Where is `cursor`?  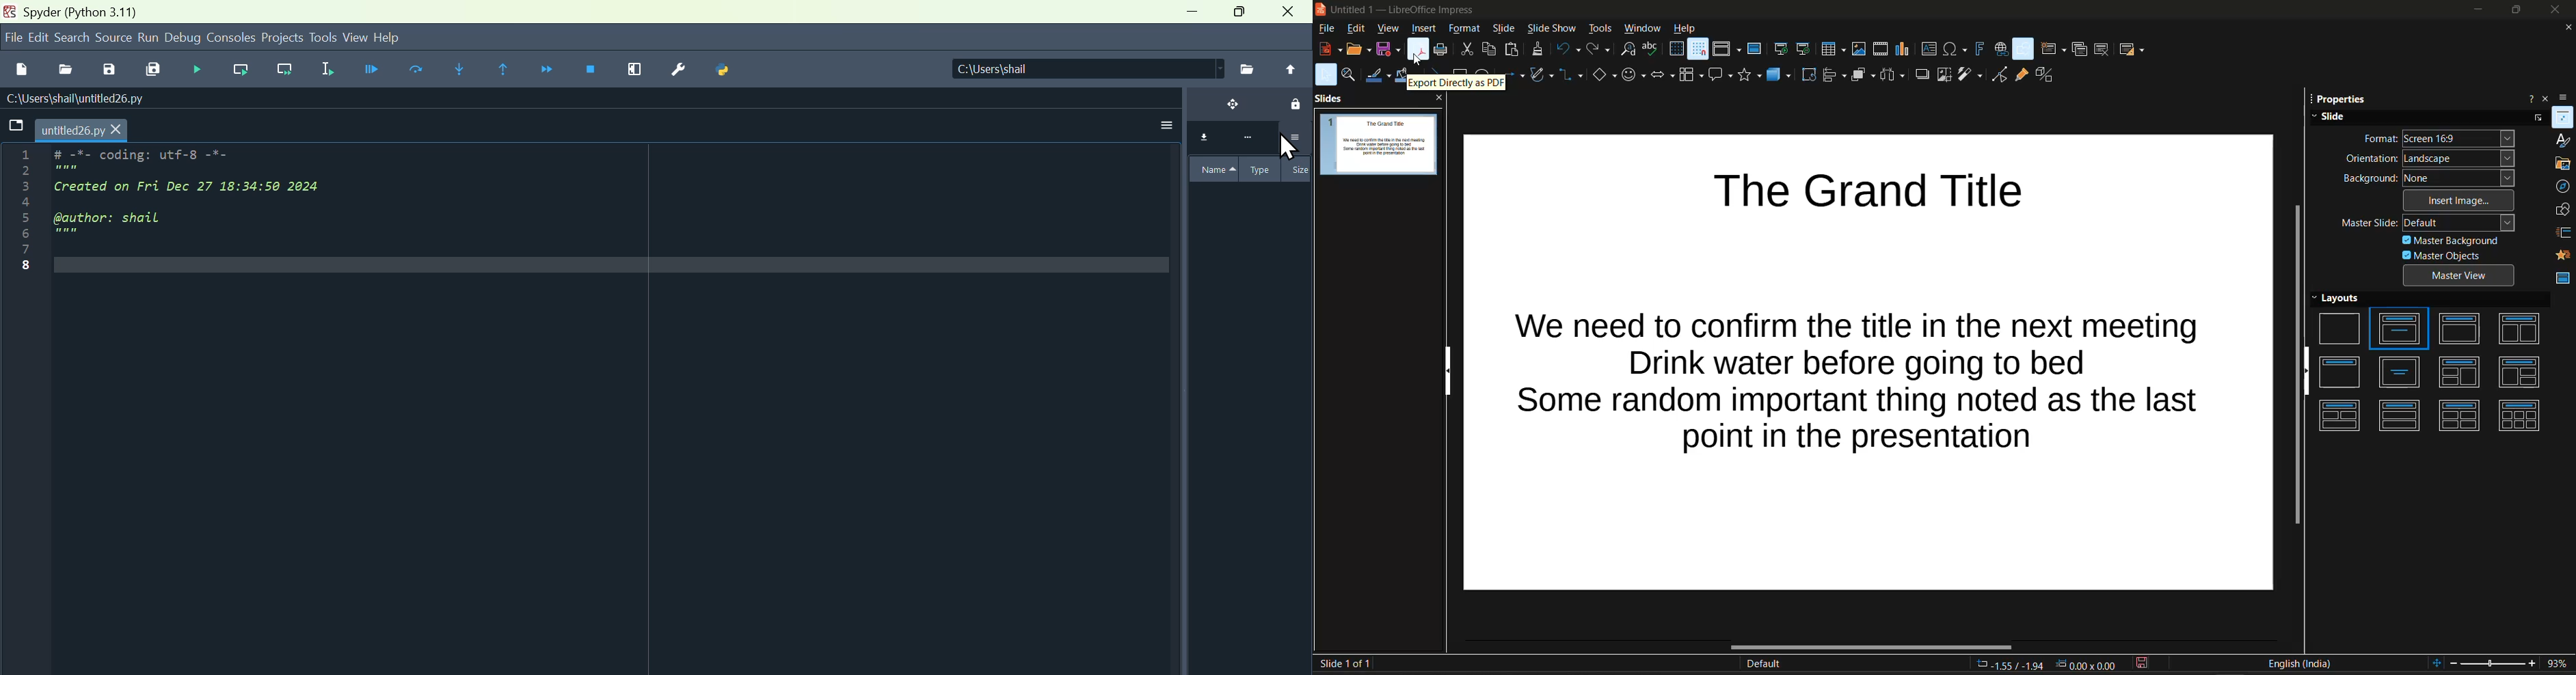
cursor is located at coordinates (1415, 62).